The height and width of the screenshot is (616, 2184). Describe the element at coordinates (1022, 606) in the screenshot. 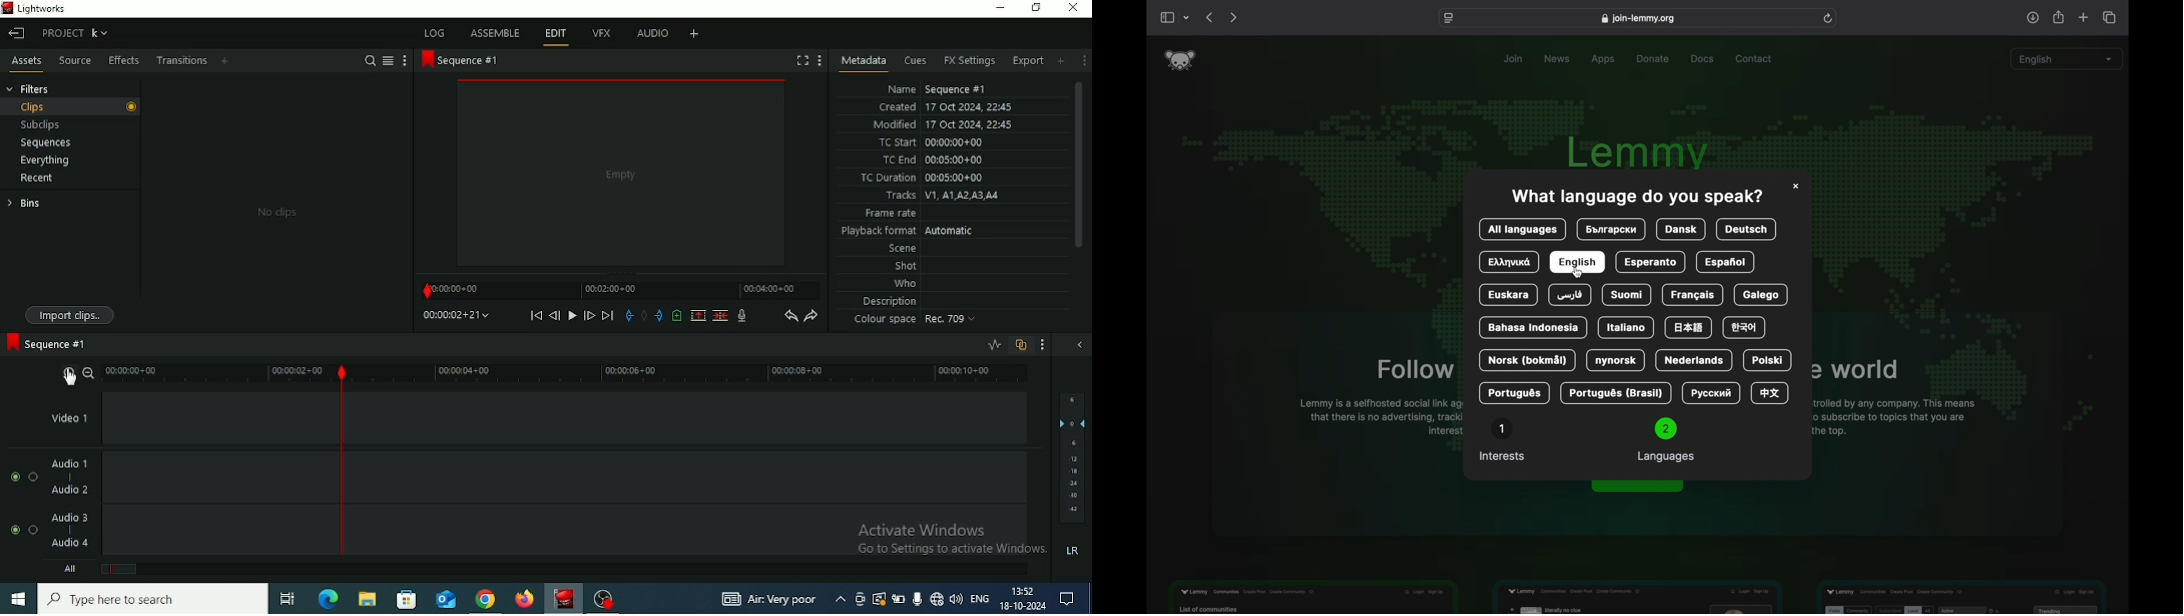

I see `Date` at that location.